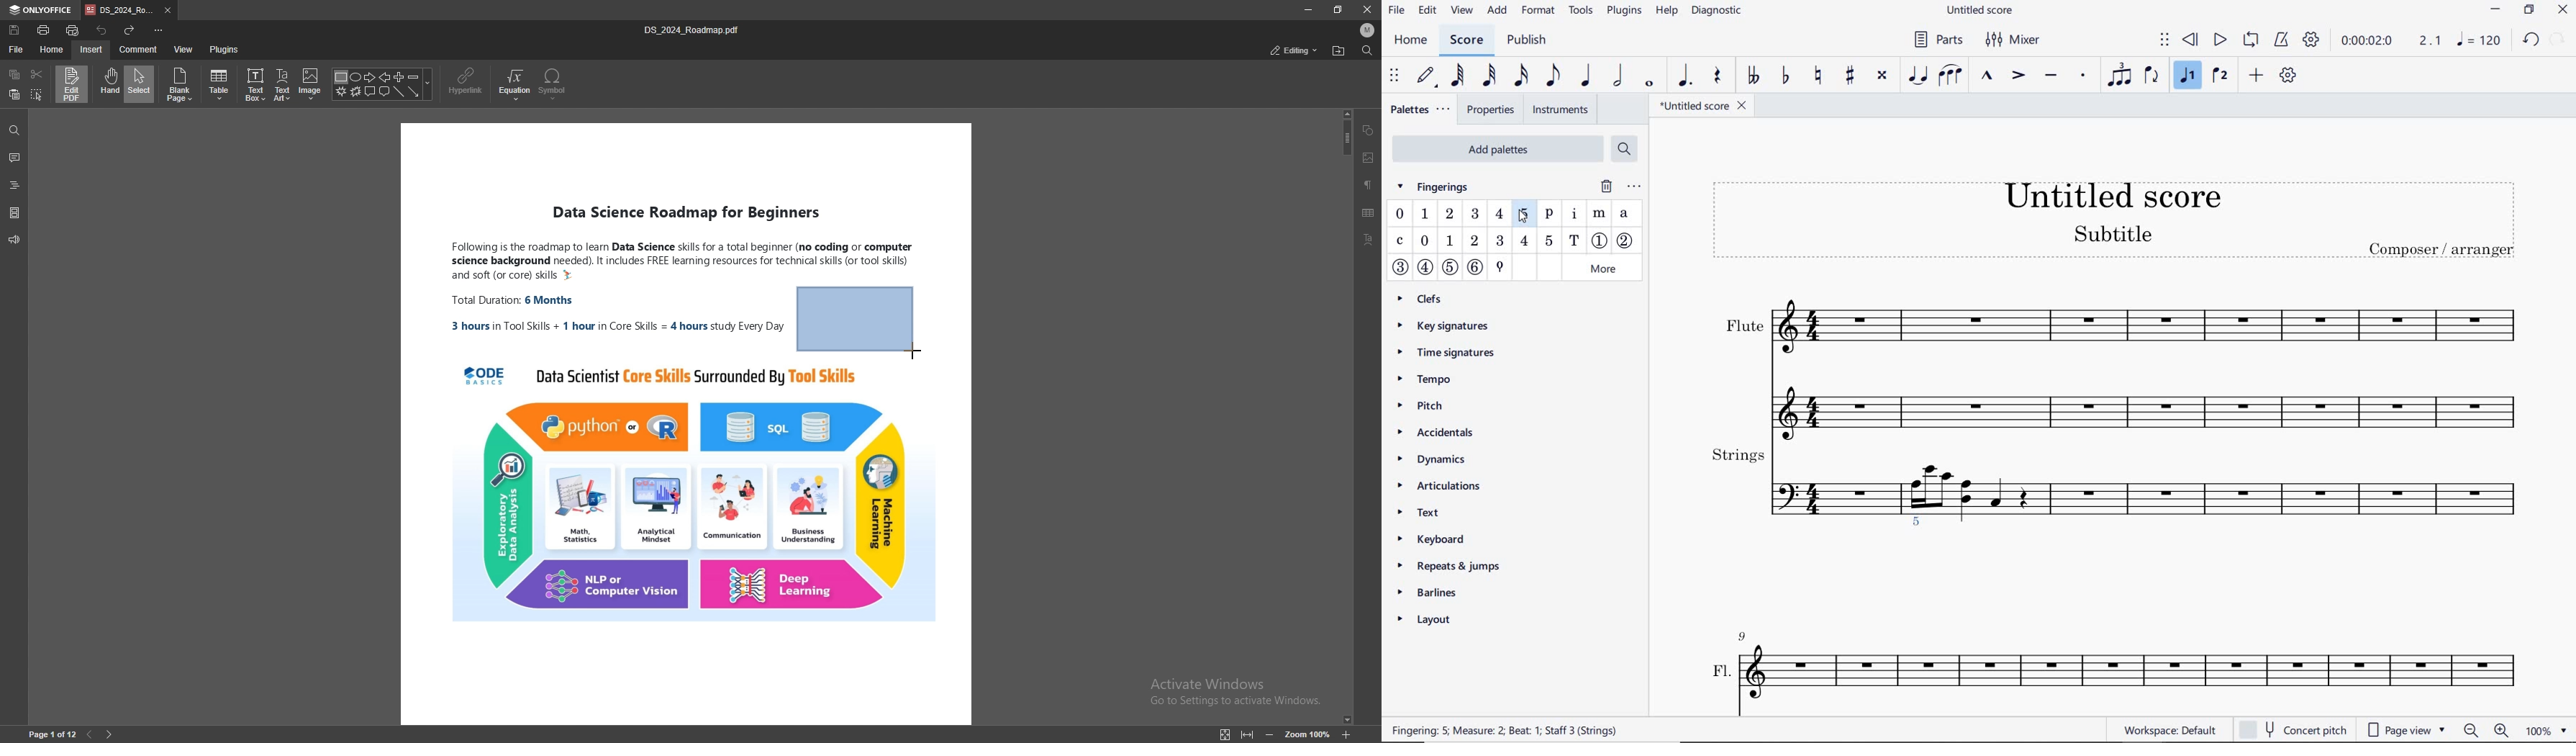  What do you see at coordinates (1427, 9) in the screenshot?
I see `edit` at bounding box center [1427, 9].